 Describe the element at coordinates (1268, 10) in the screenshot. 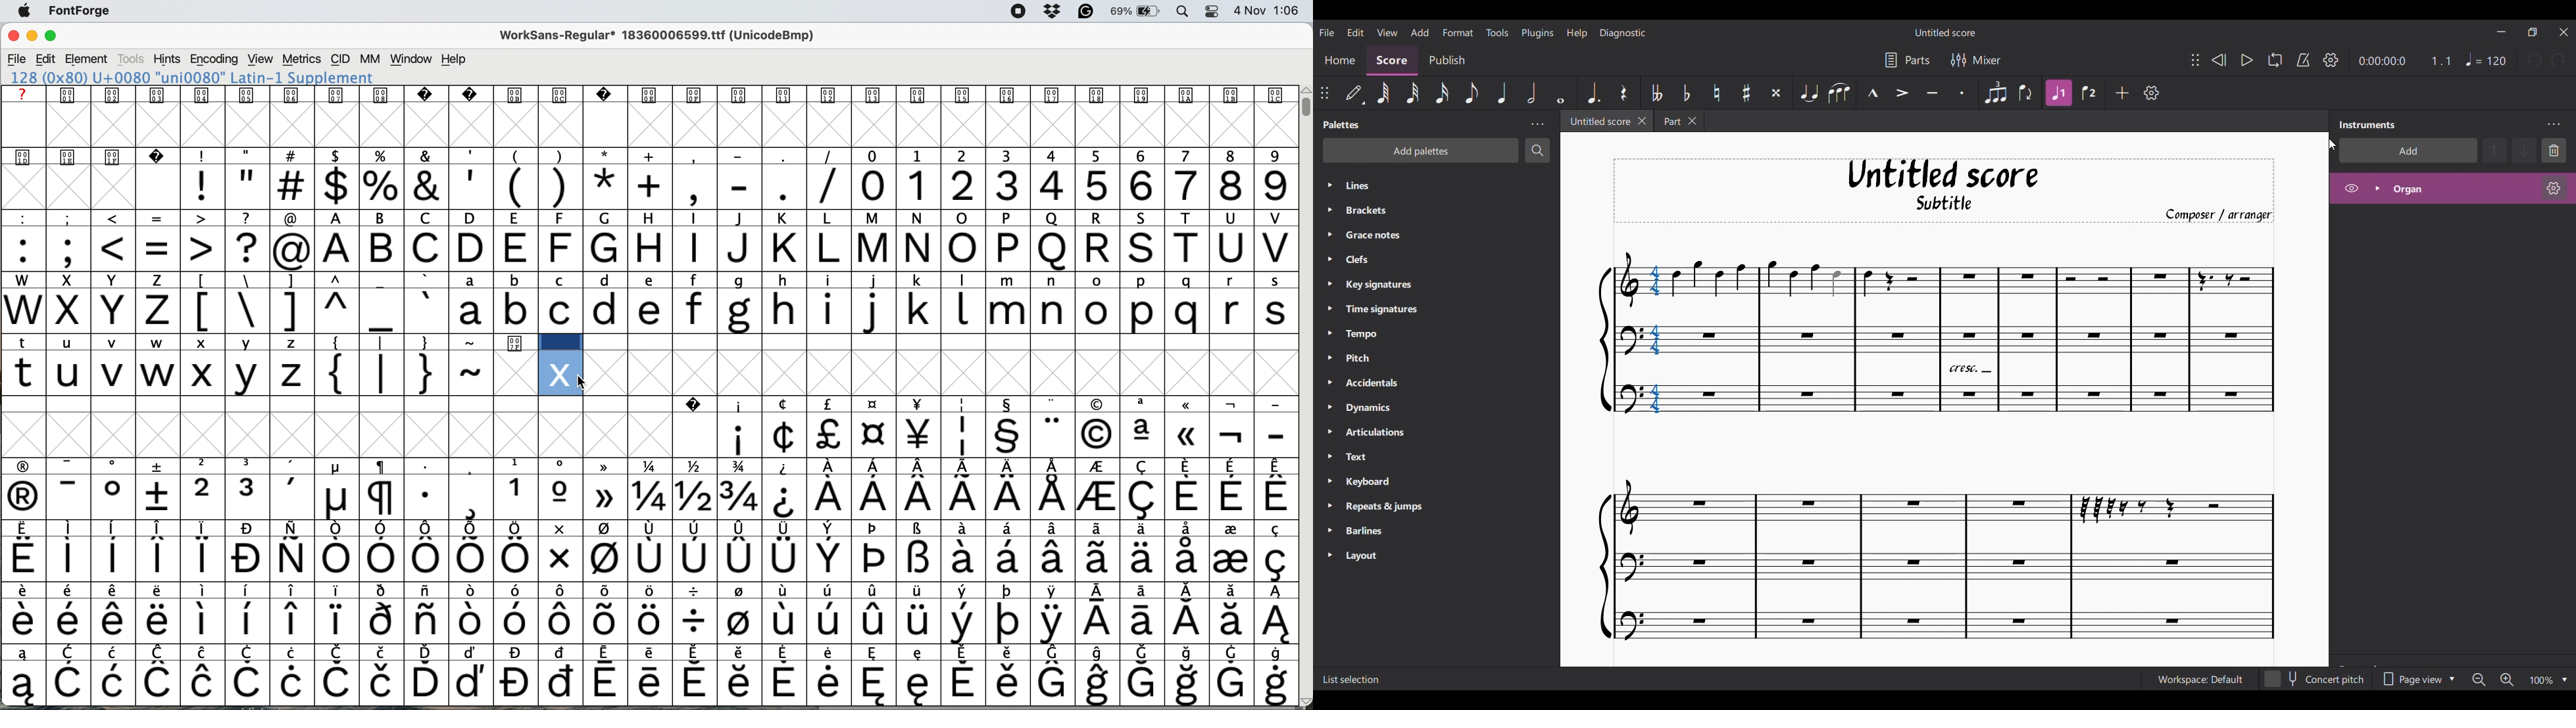

I see `date and time` at that location.